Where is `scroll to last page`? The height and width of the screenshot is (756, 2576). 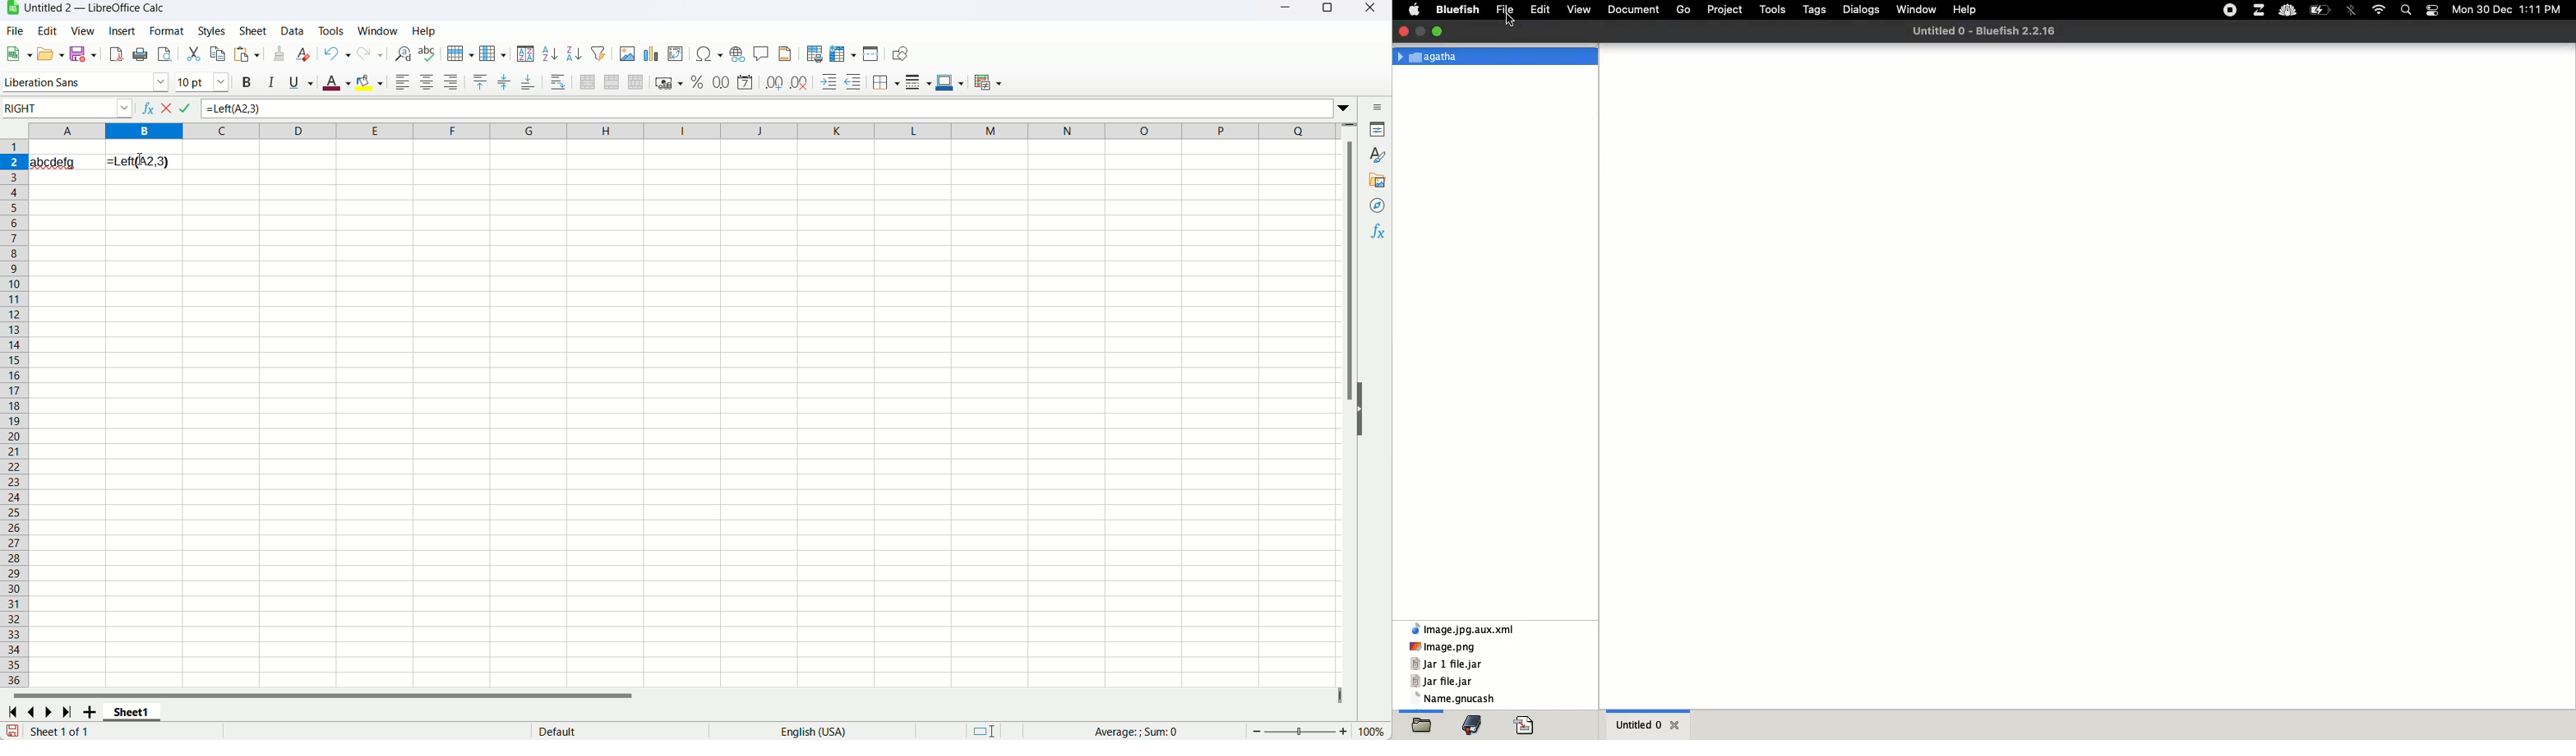 scroll to last page is located at coordinates (67, 710).